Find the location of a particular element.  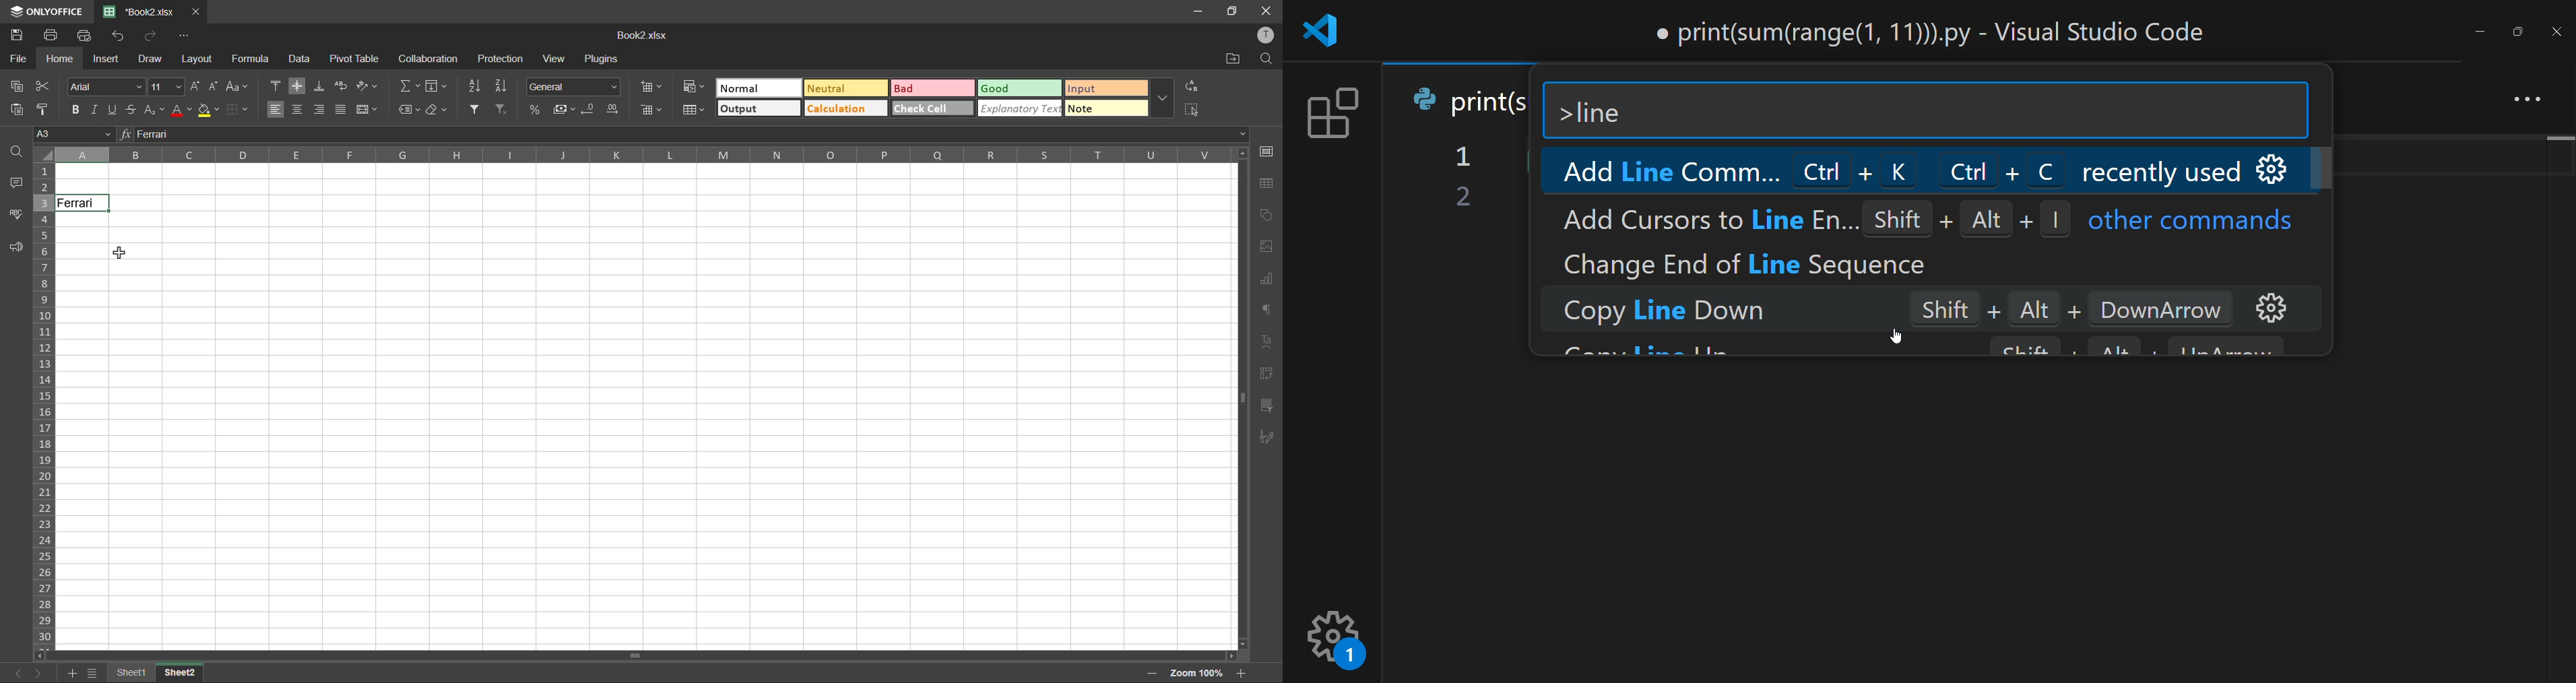

underline is located at coordinates (114, 110).